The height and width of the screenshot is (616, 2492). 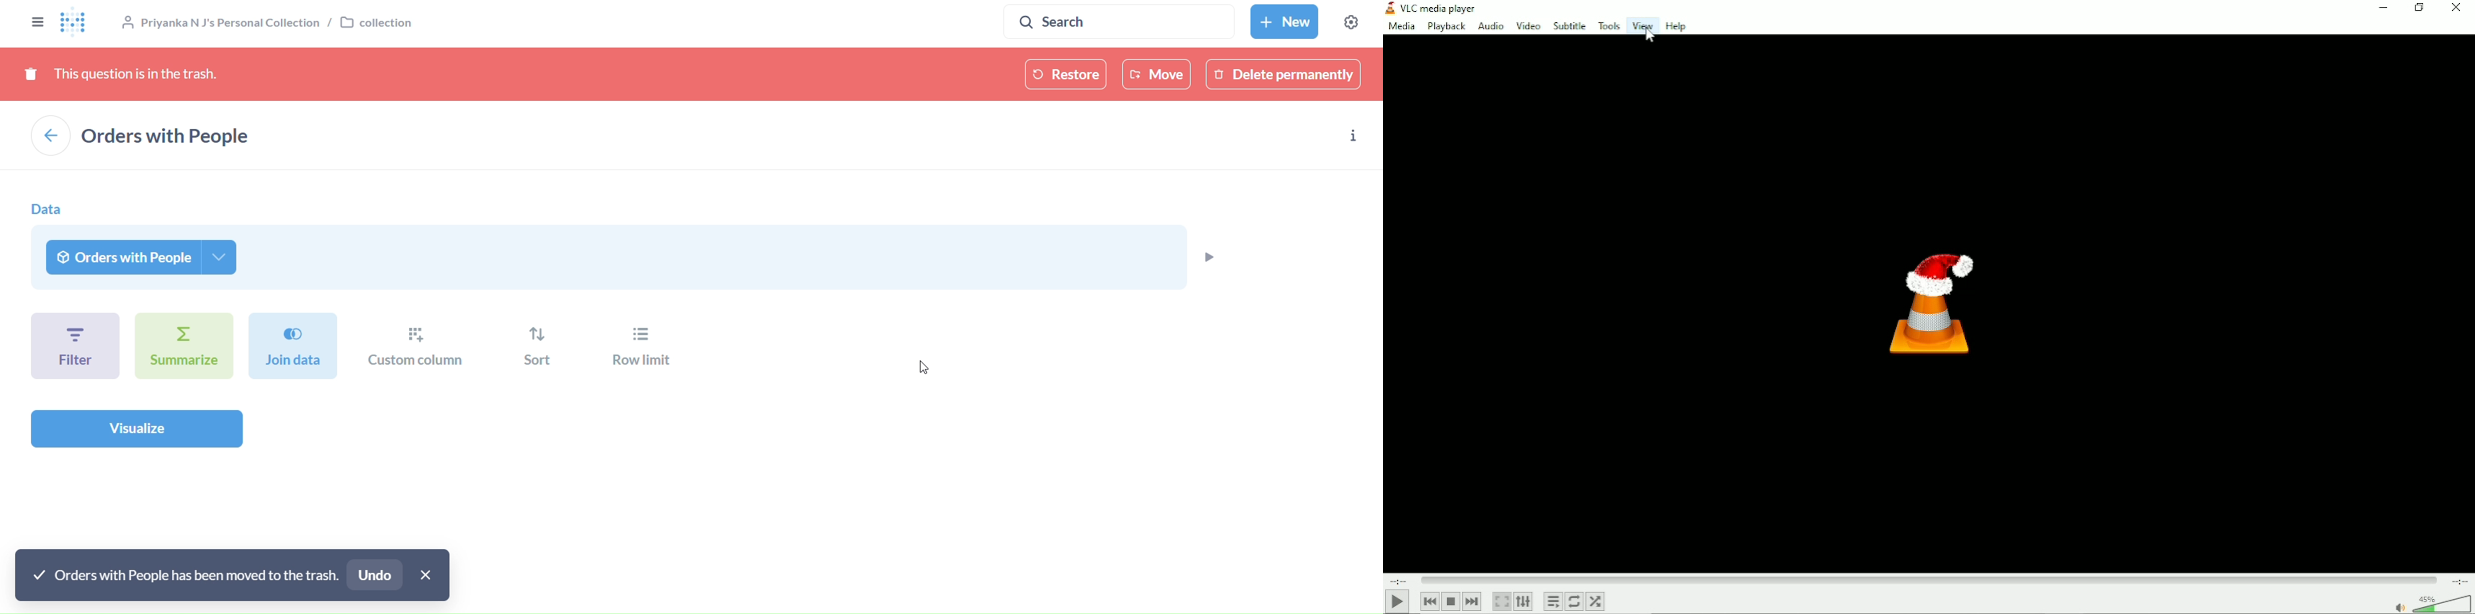 I want to click on orders with people, so click(x=141, y=257).